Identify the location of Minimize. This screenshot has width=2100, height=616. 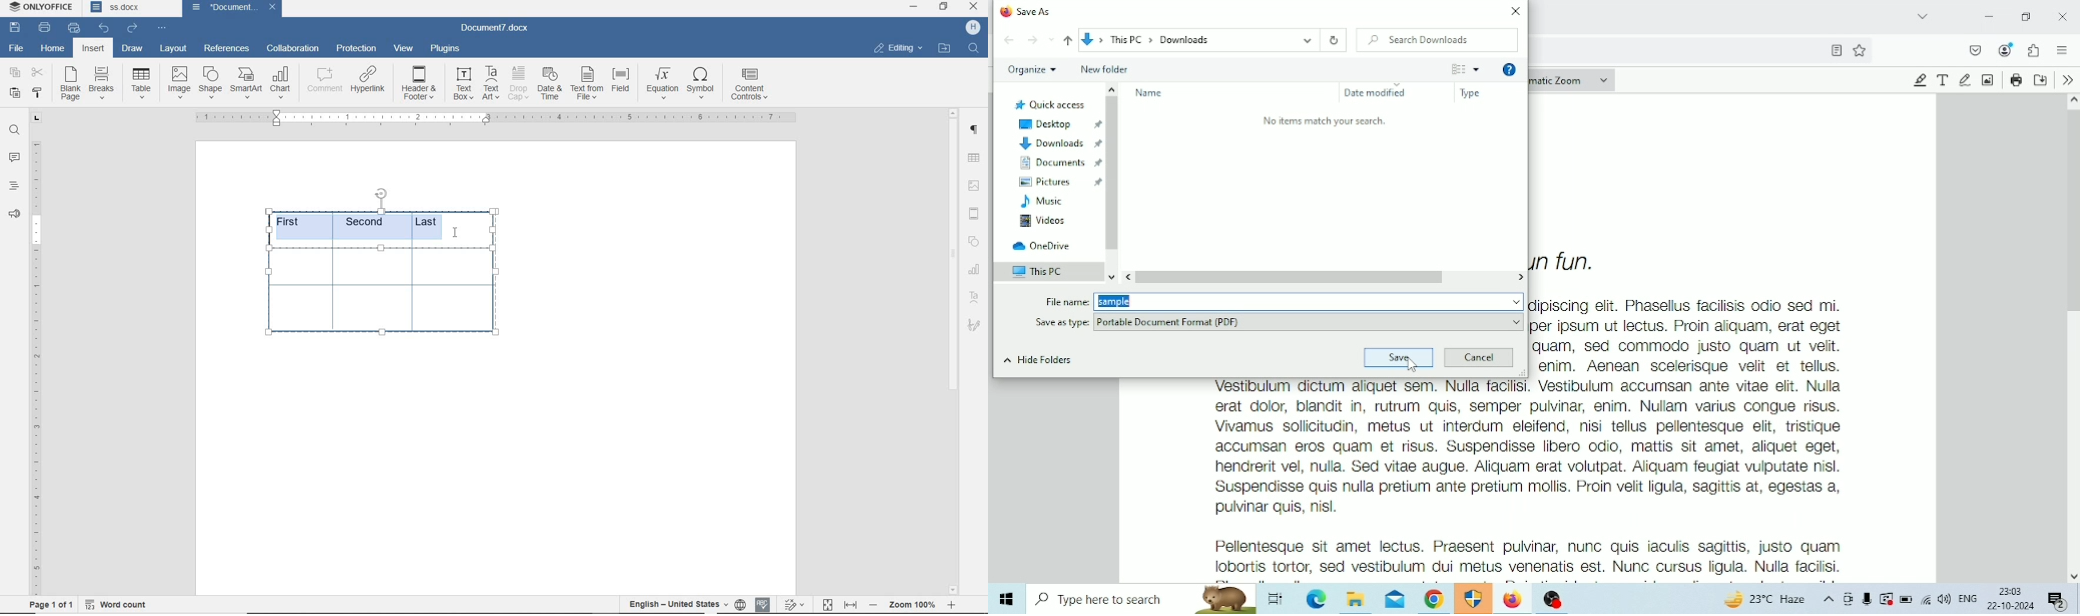
(1989, 17).